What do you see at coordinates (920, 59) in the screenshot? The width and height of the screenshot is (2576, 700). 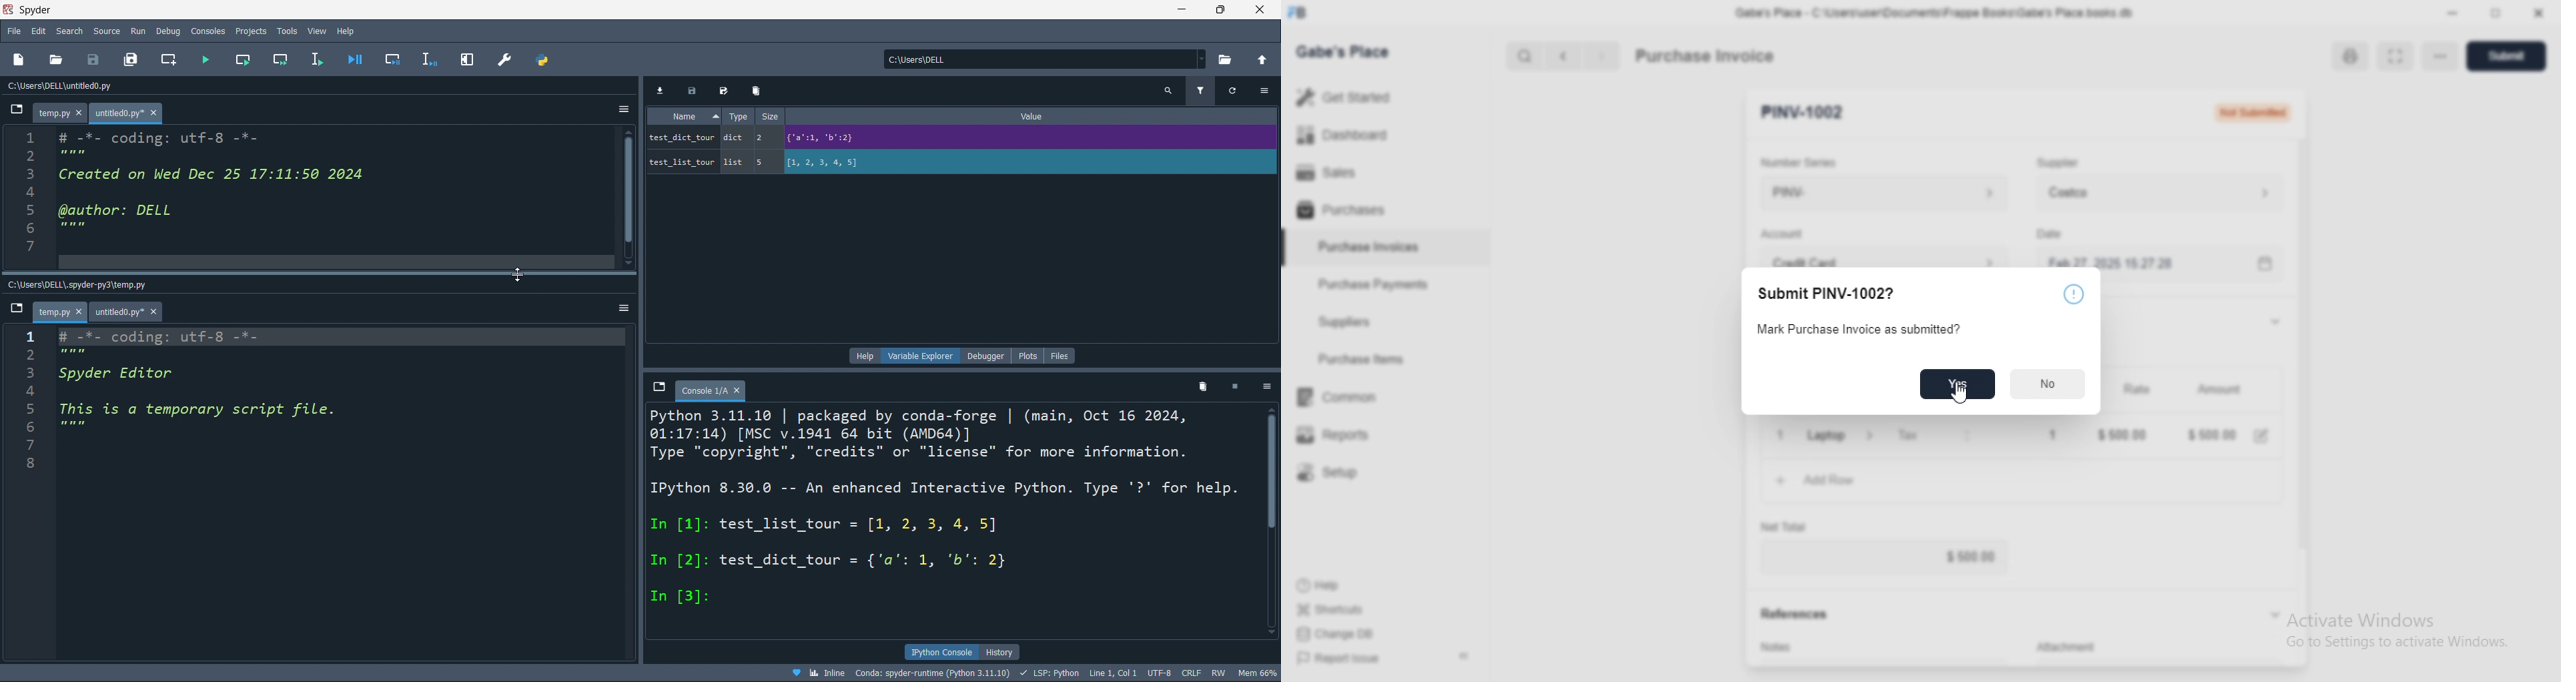 I see `| C:\Users\DELL` at bounding box center [920, 59].